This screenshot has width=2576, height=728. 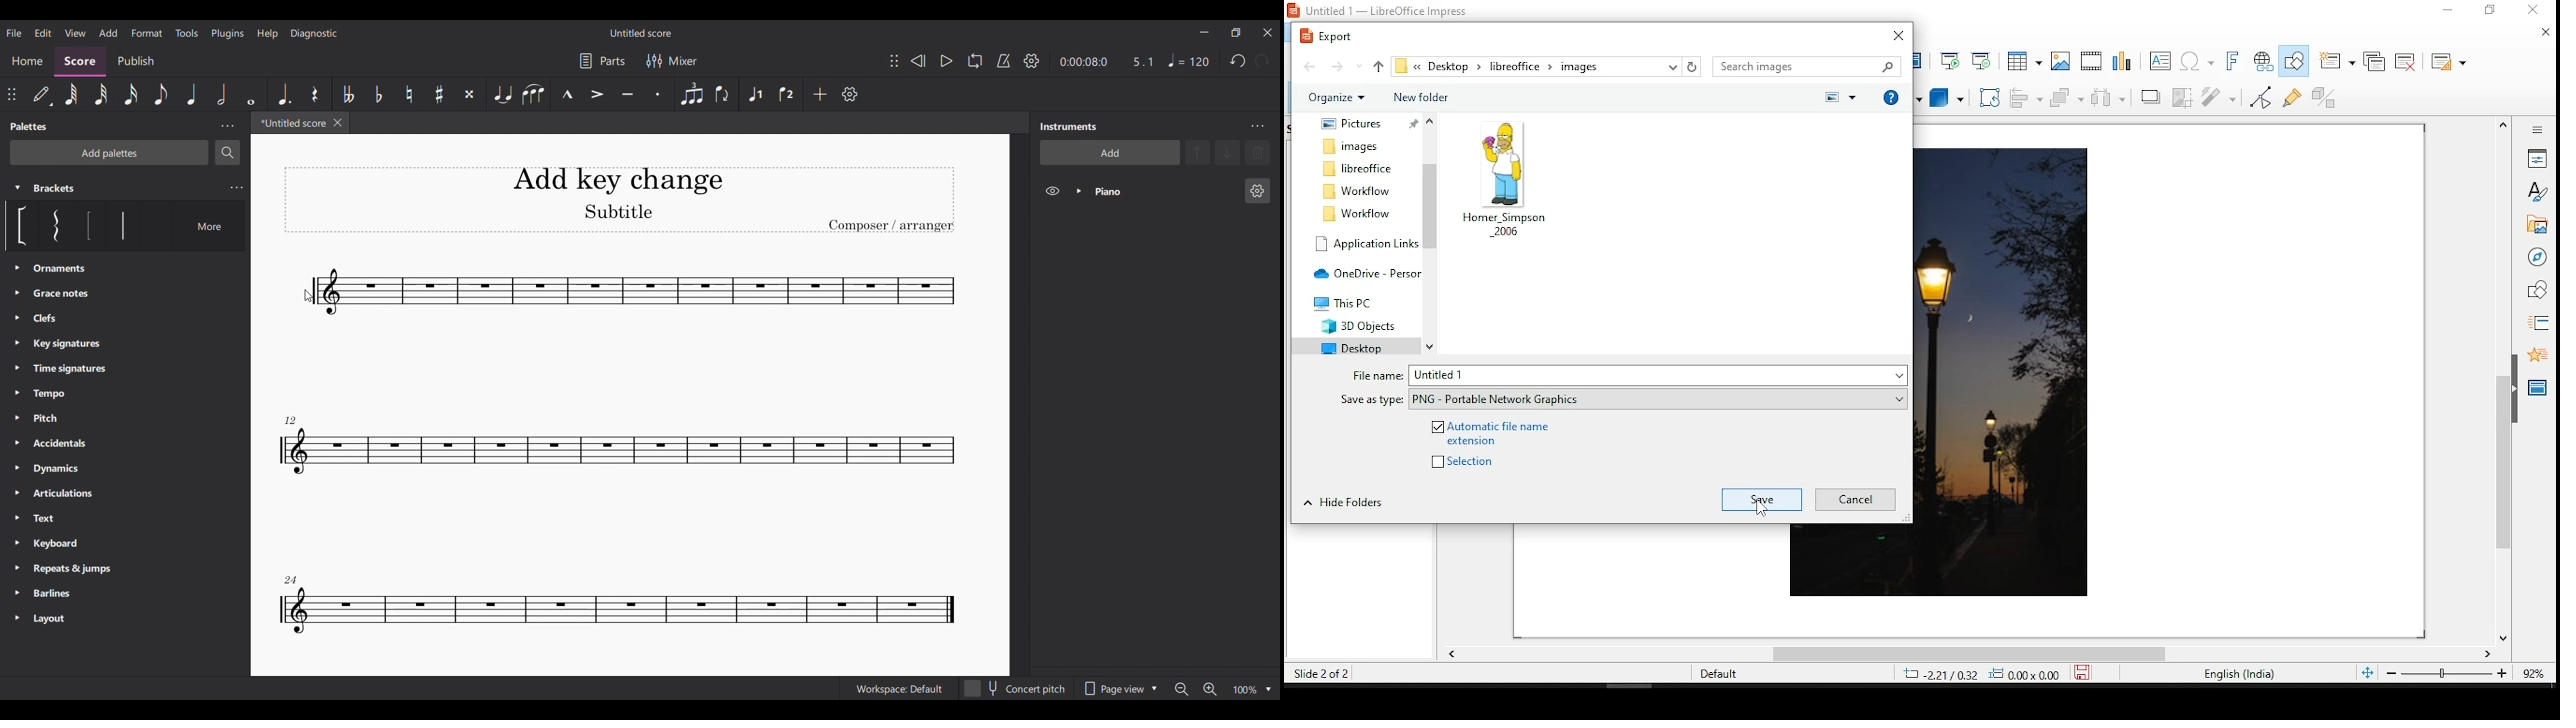 I want to click on slide transition, so click(x=2541, y=324).